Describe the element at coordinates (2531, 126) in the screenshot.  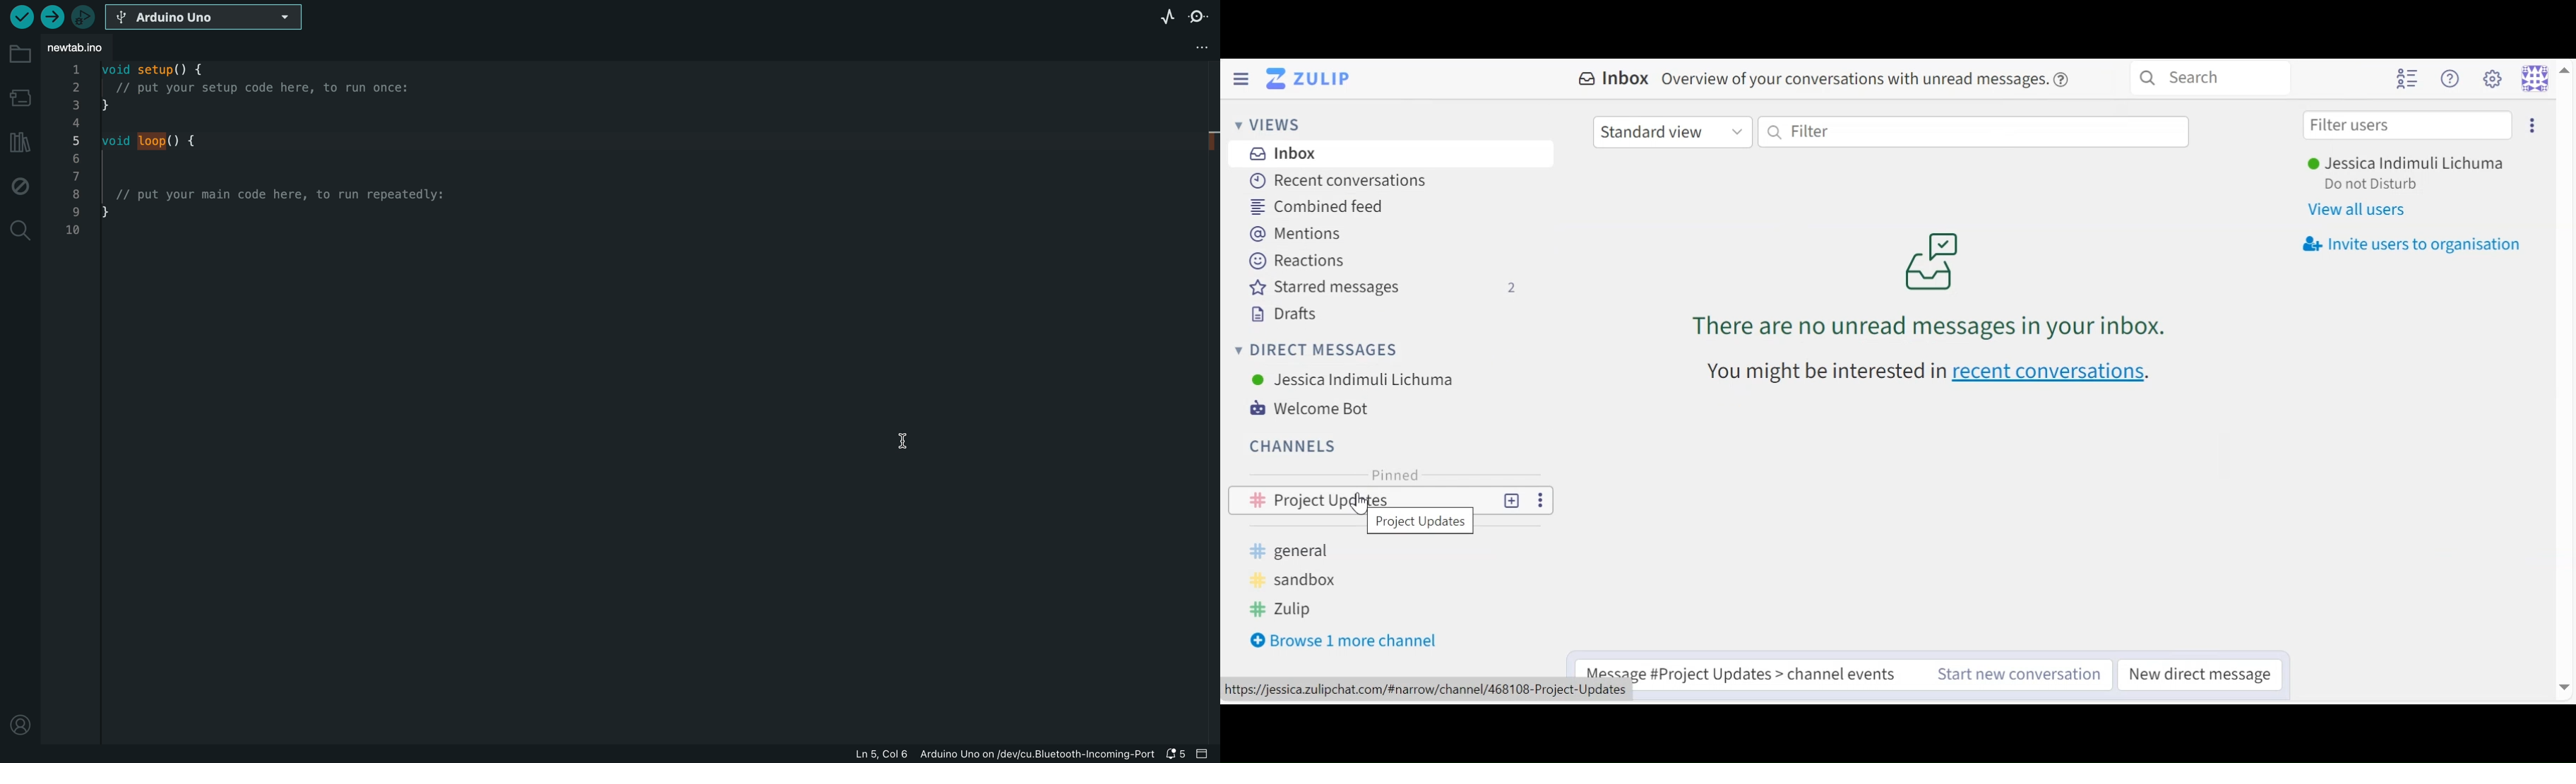
I see `Invite users to organisation` at that location.